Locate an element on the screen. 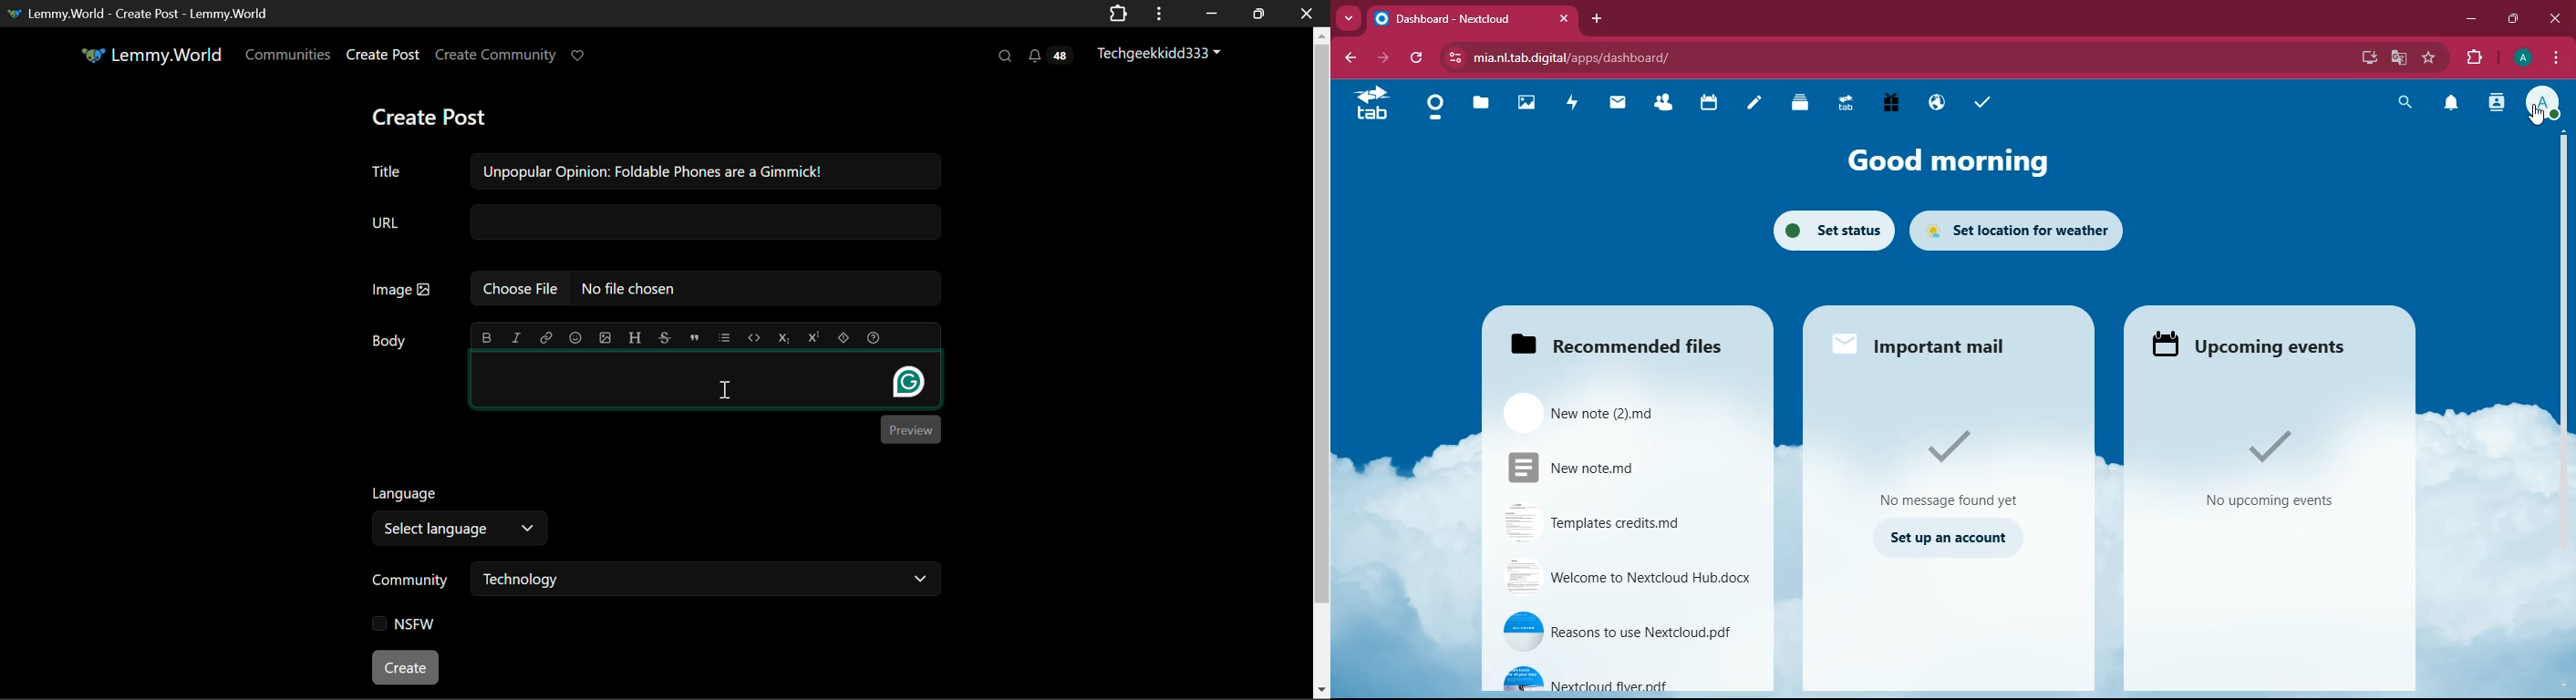 This screenshot has width=2576, height=700. mia.nl.tab.digital/apps/dashboard/ is located at coordinates (1578, 59).